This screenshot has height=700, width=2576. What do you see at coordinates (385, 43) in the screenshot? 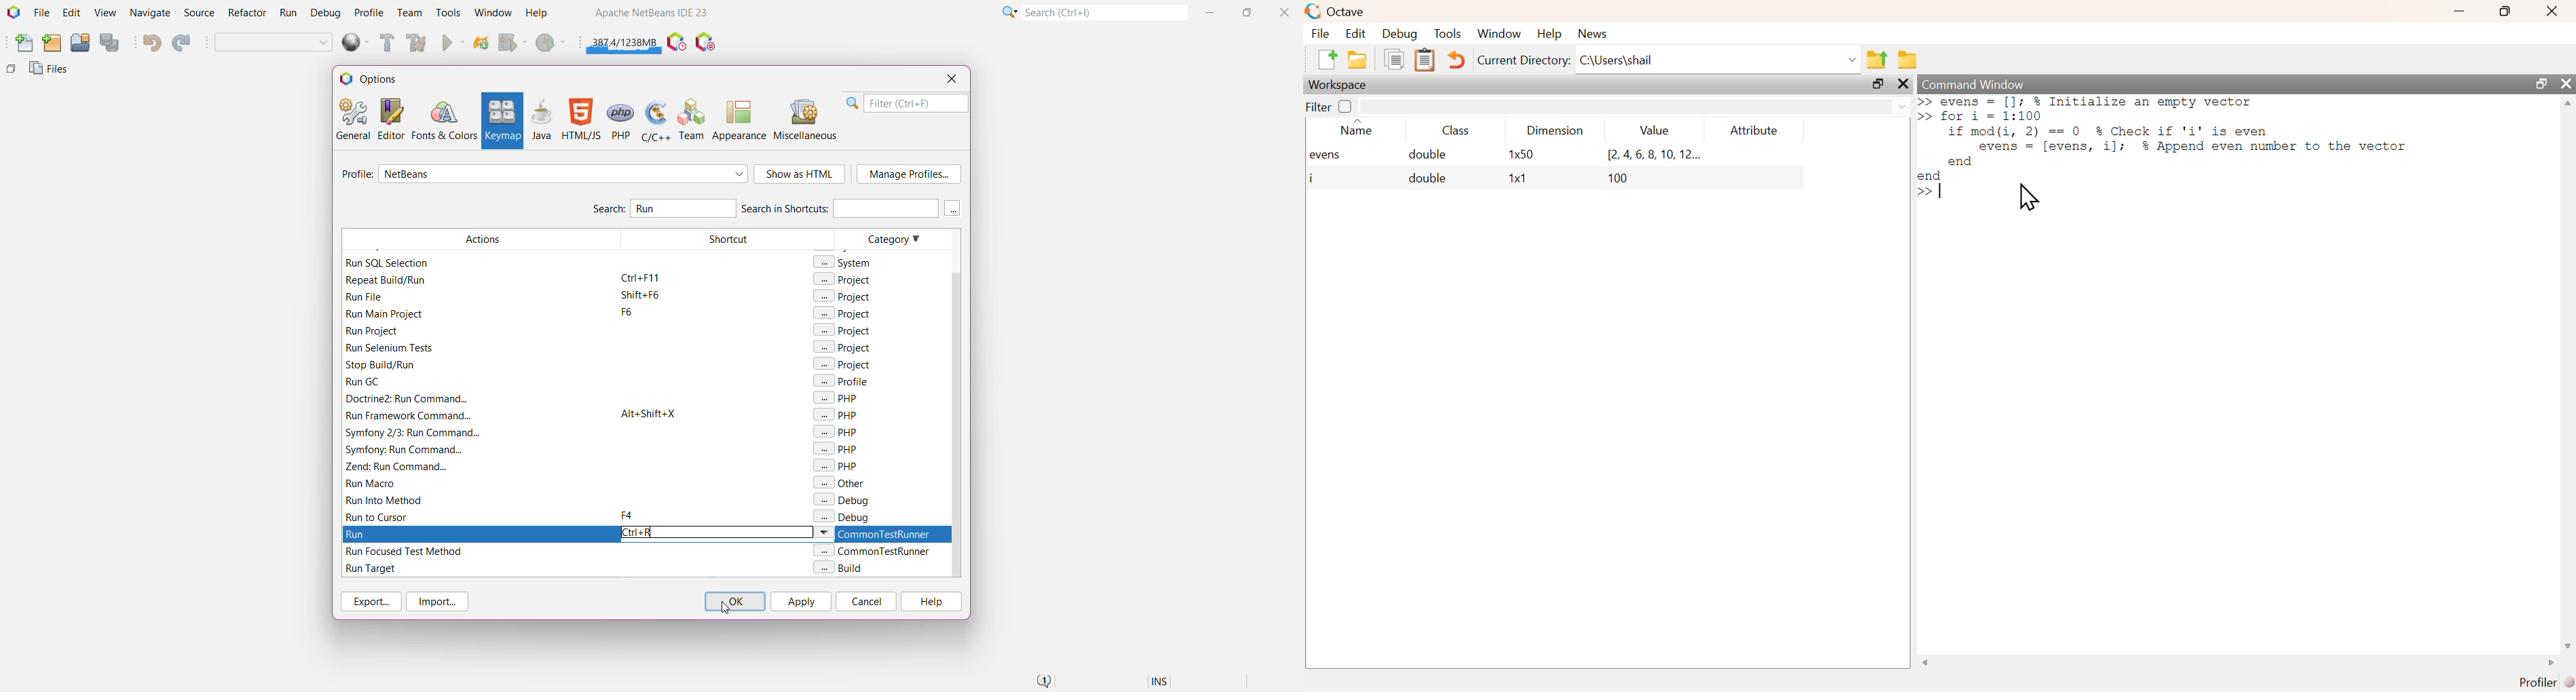
I see `Build Main Project` at bounding box center [385, 43].